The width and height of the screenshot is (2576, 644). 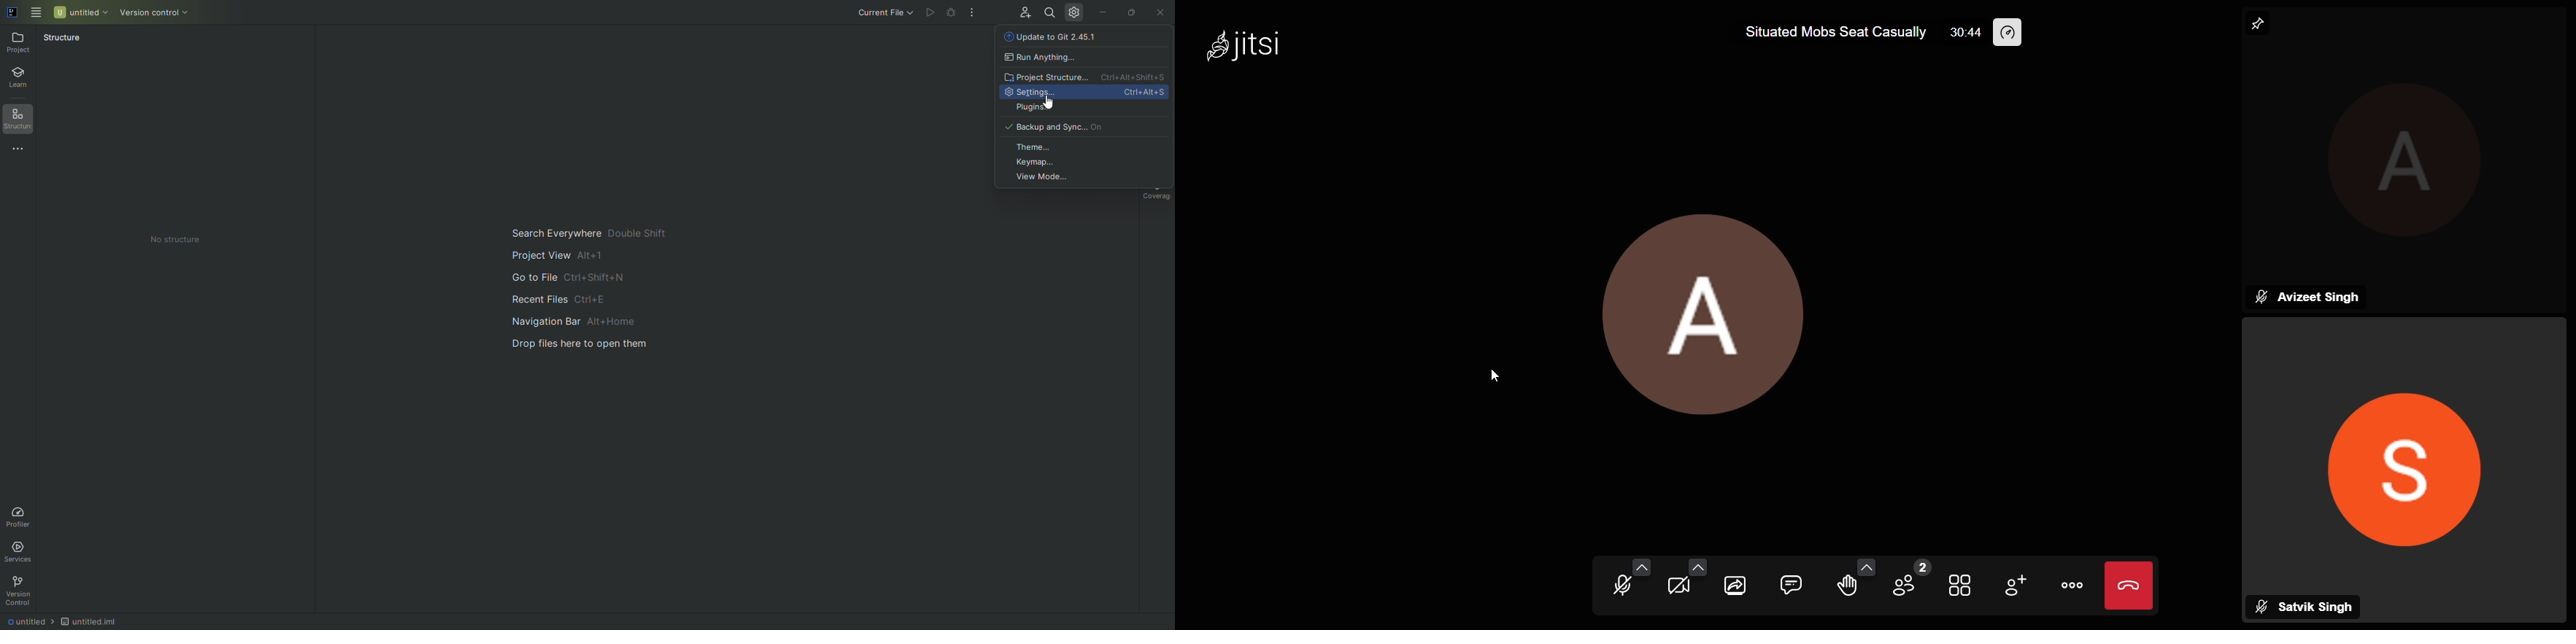 I want to click on video setting, so click(x=1695, y=564).